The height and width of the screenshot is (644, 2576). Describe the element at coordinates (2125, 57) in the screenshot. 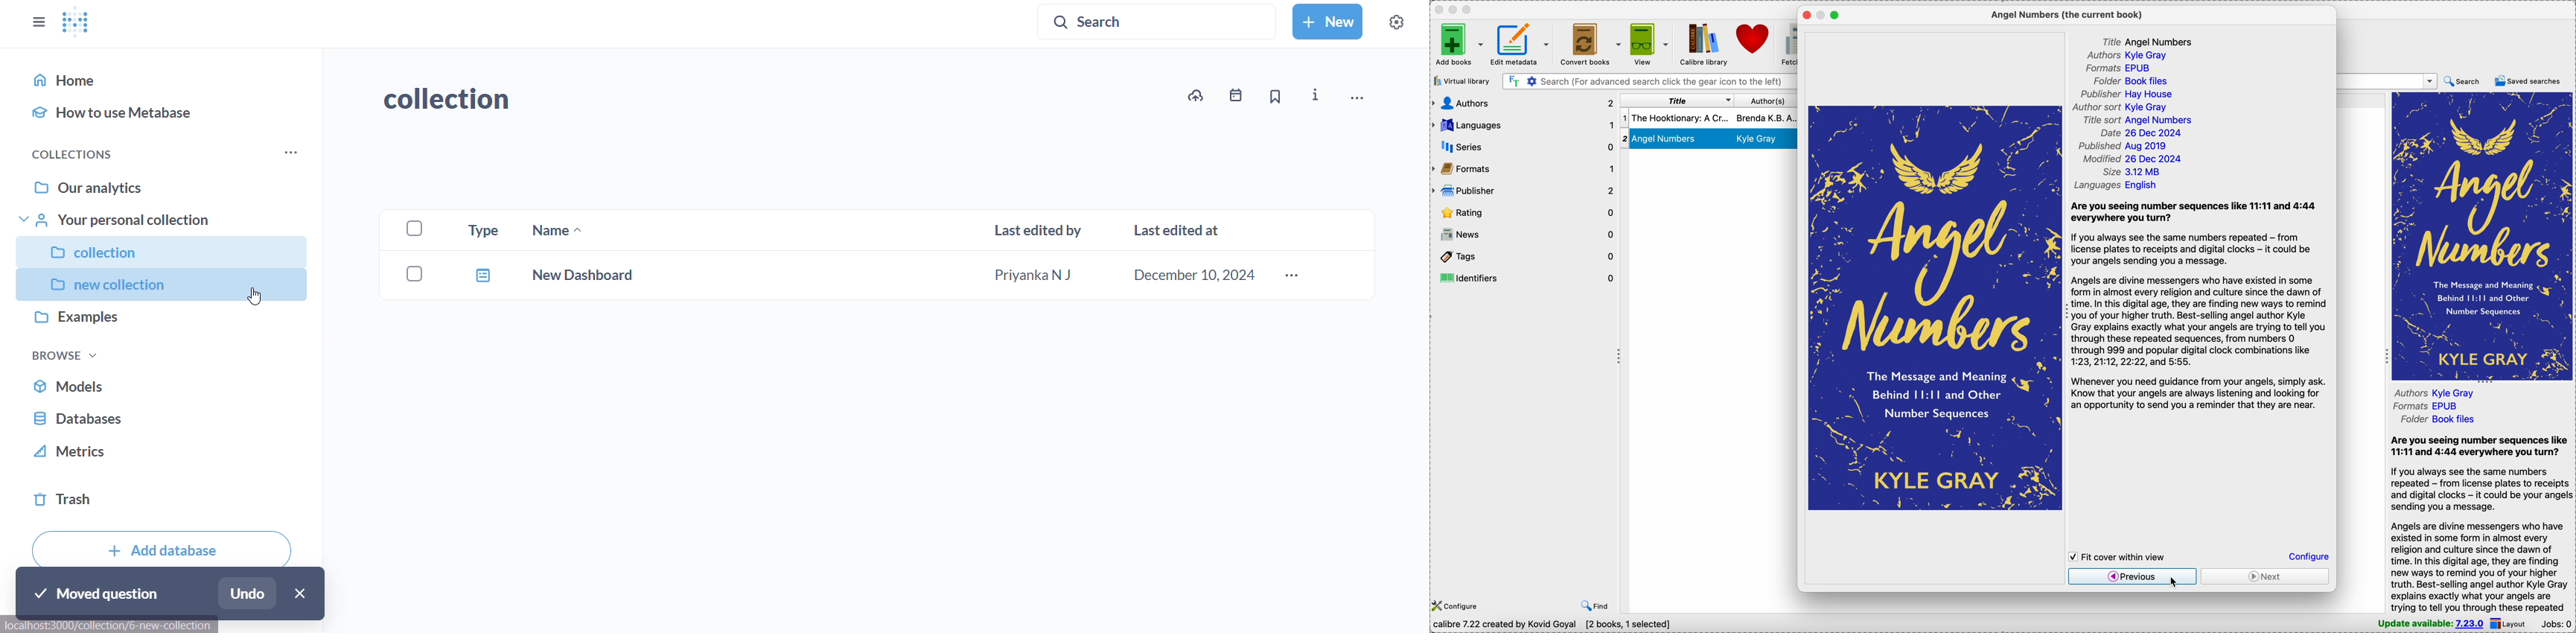

I see `authors` at that location.